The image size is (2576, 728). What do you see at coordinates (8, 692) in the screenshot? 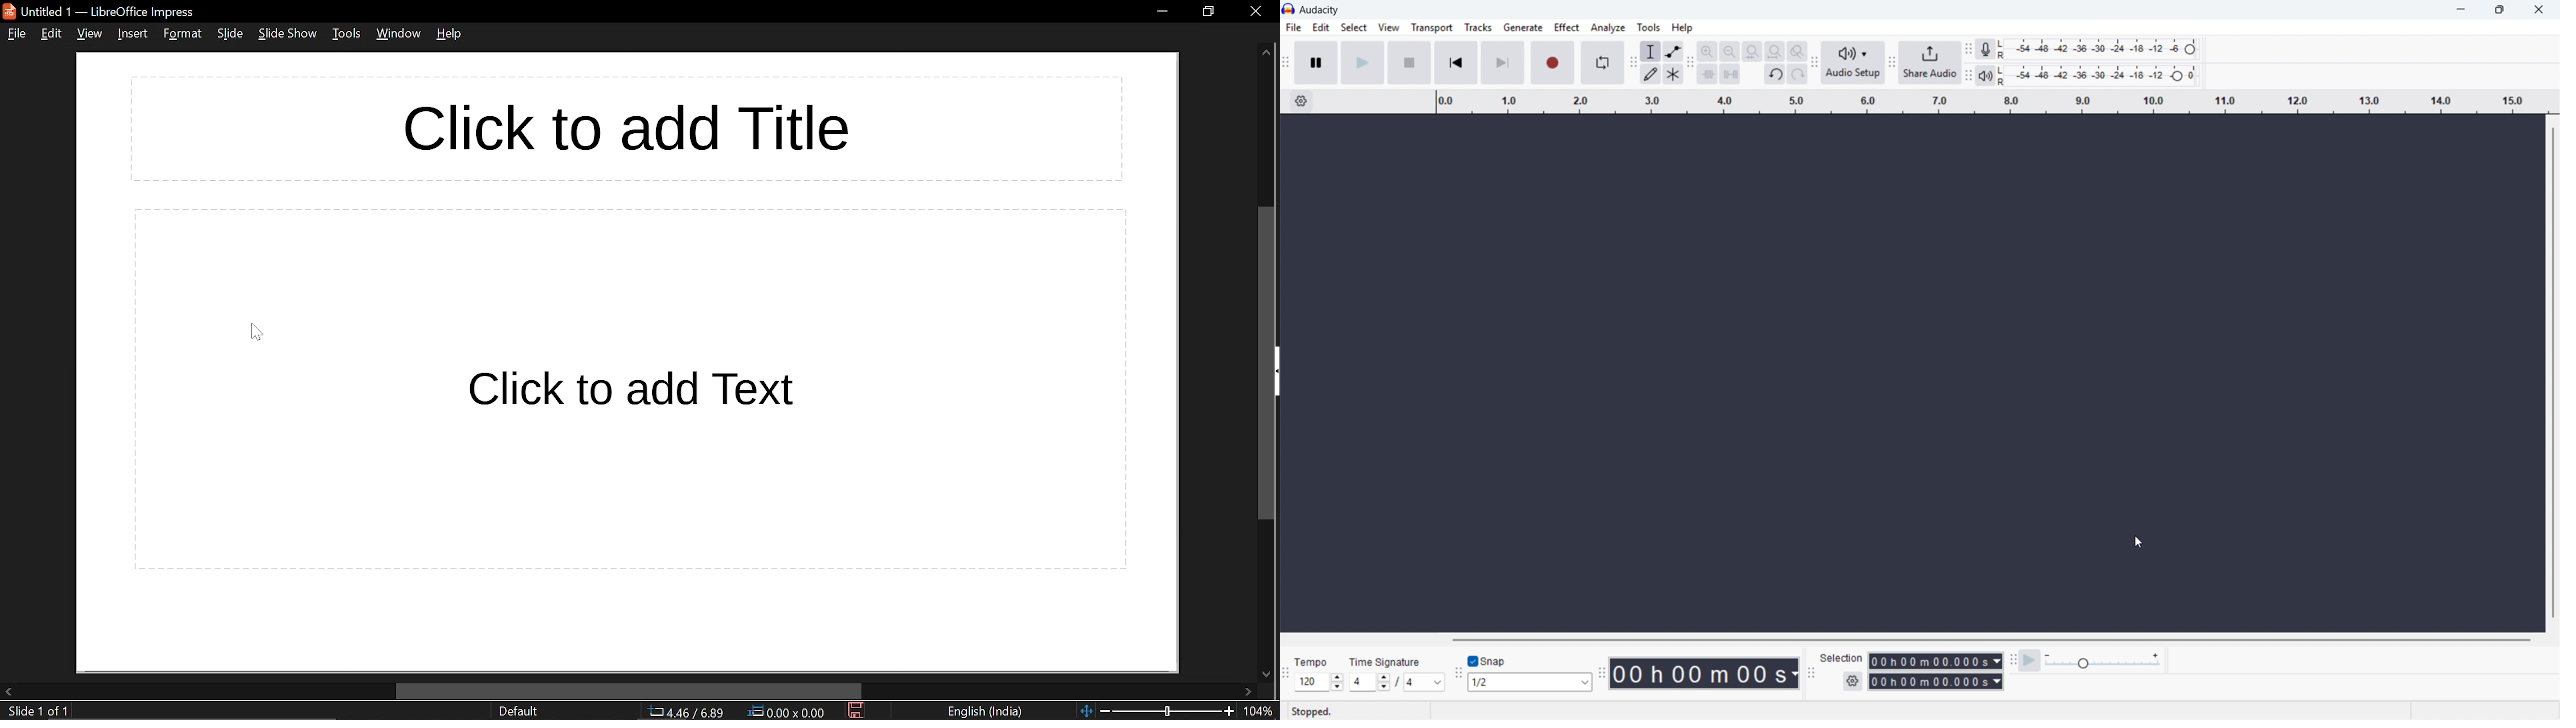
I see `move left` at bounding box center [8, 692].